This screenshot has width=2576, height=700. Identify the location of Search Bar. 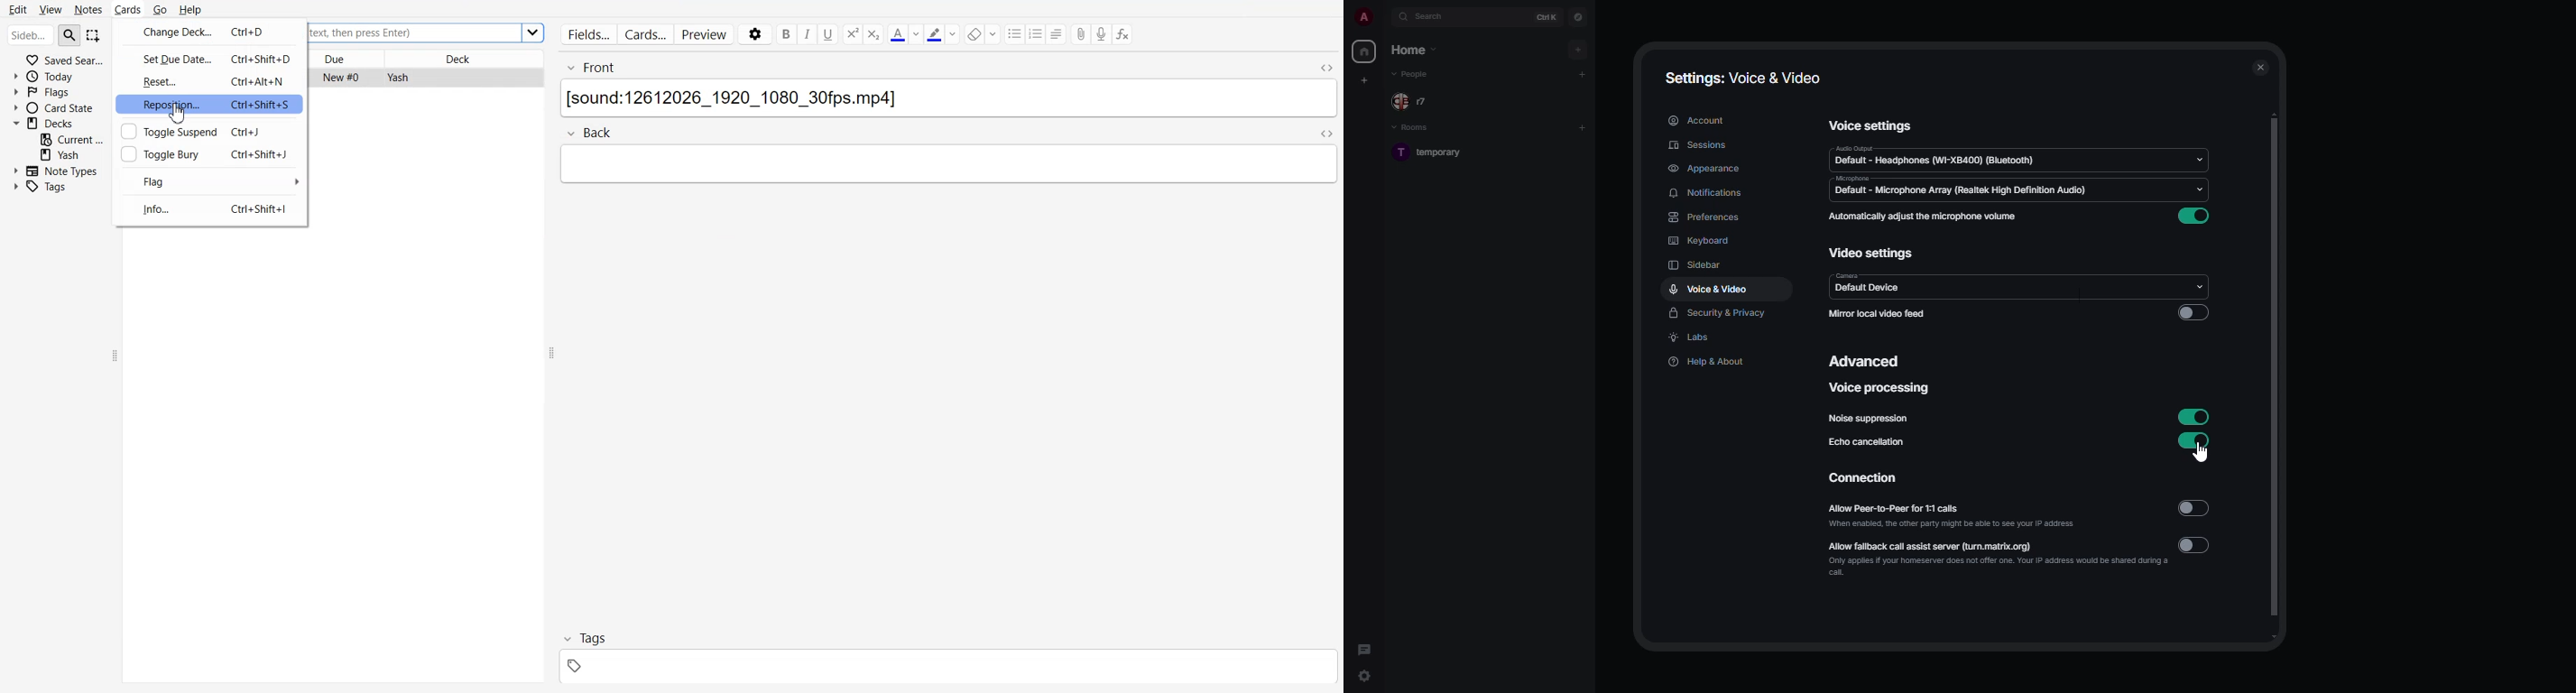
(415, 33).